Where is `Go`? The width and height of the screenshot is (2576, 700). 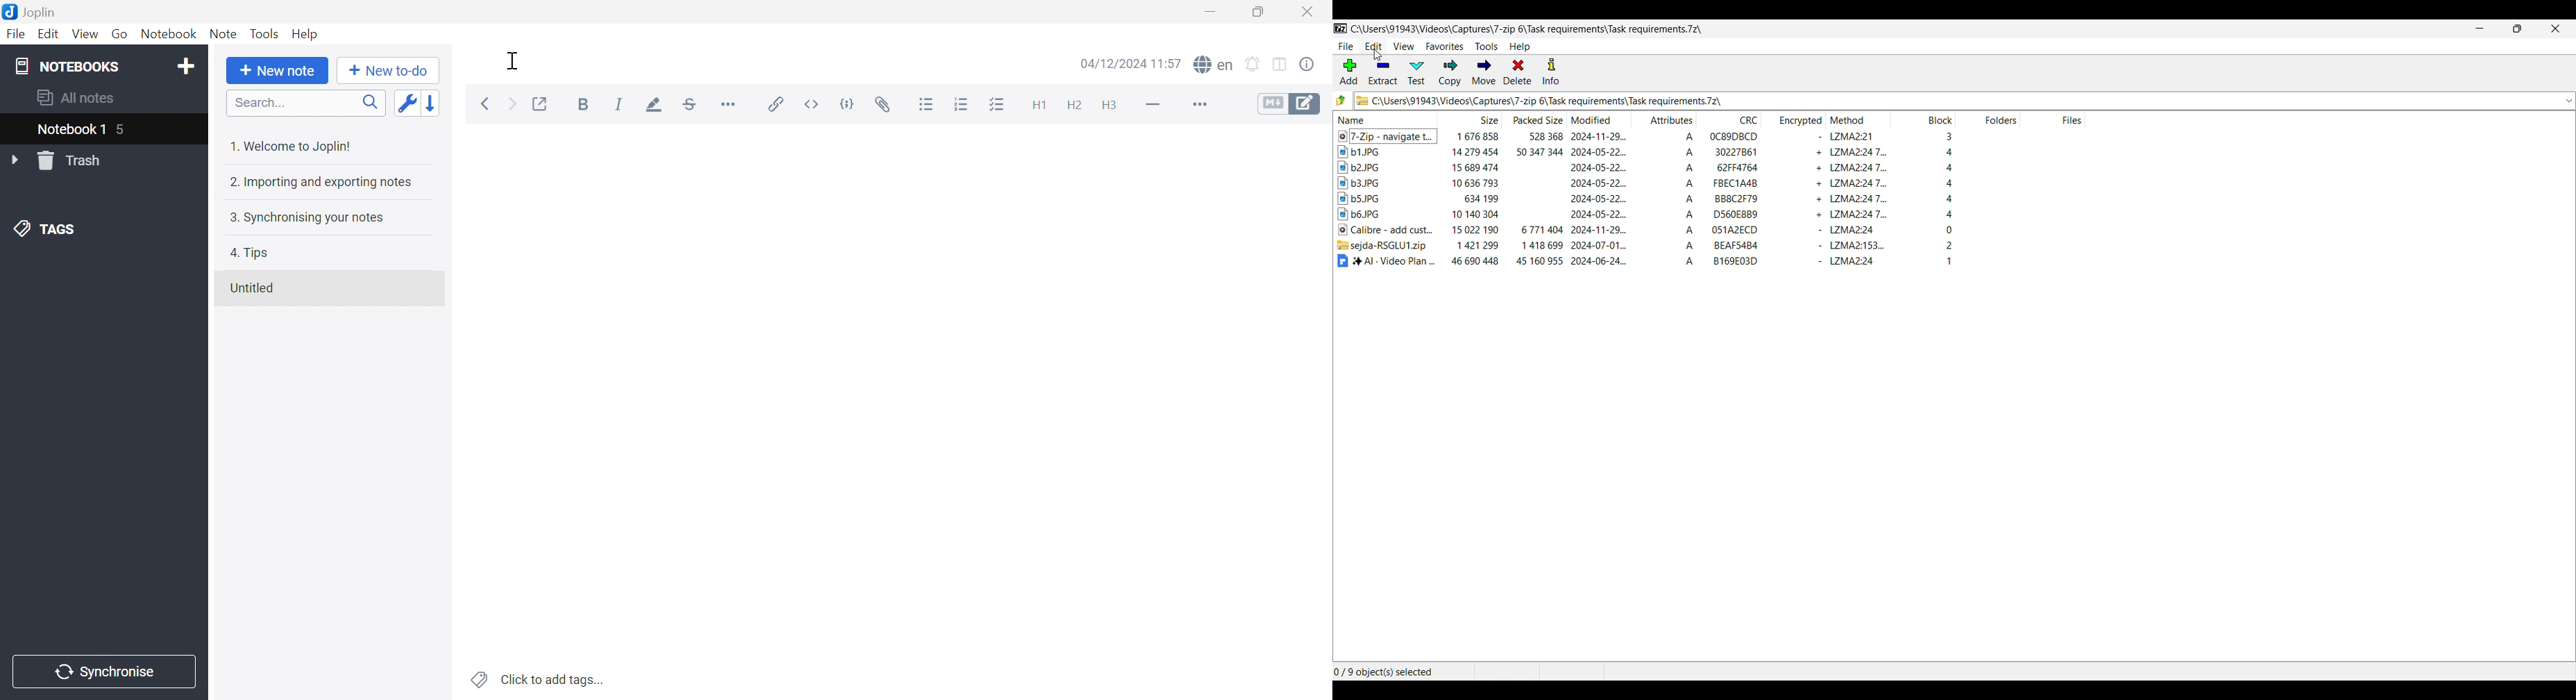 Go is located at coordinates (117, 32).